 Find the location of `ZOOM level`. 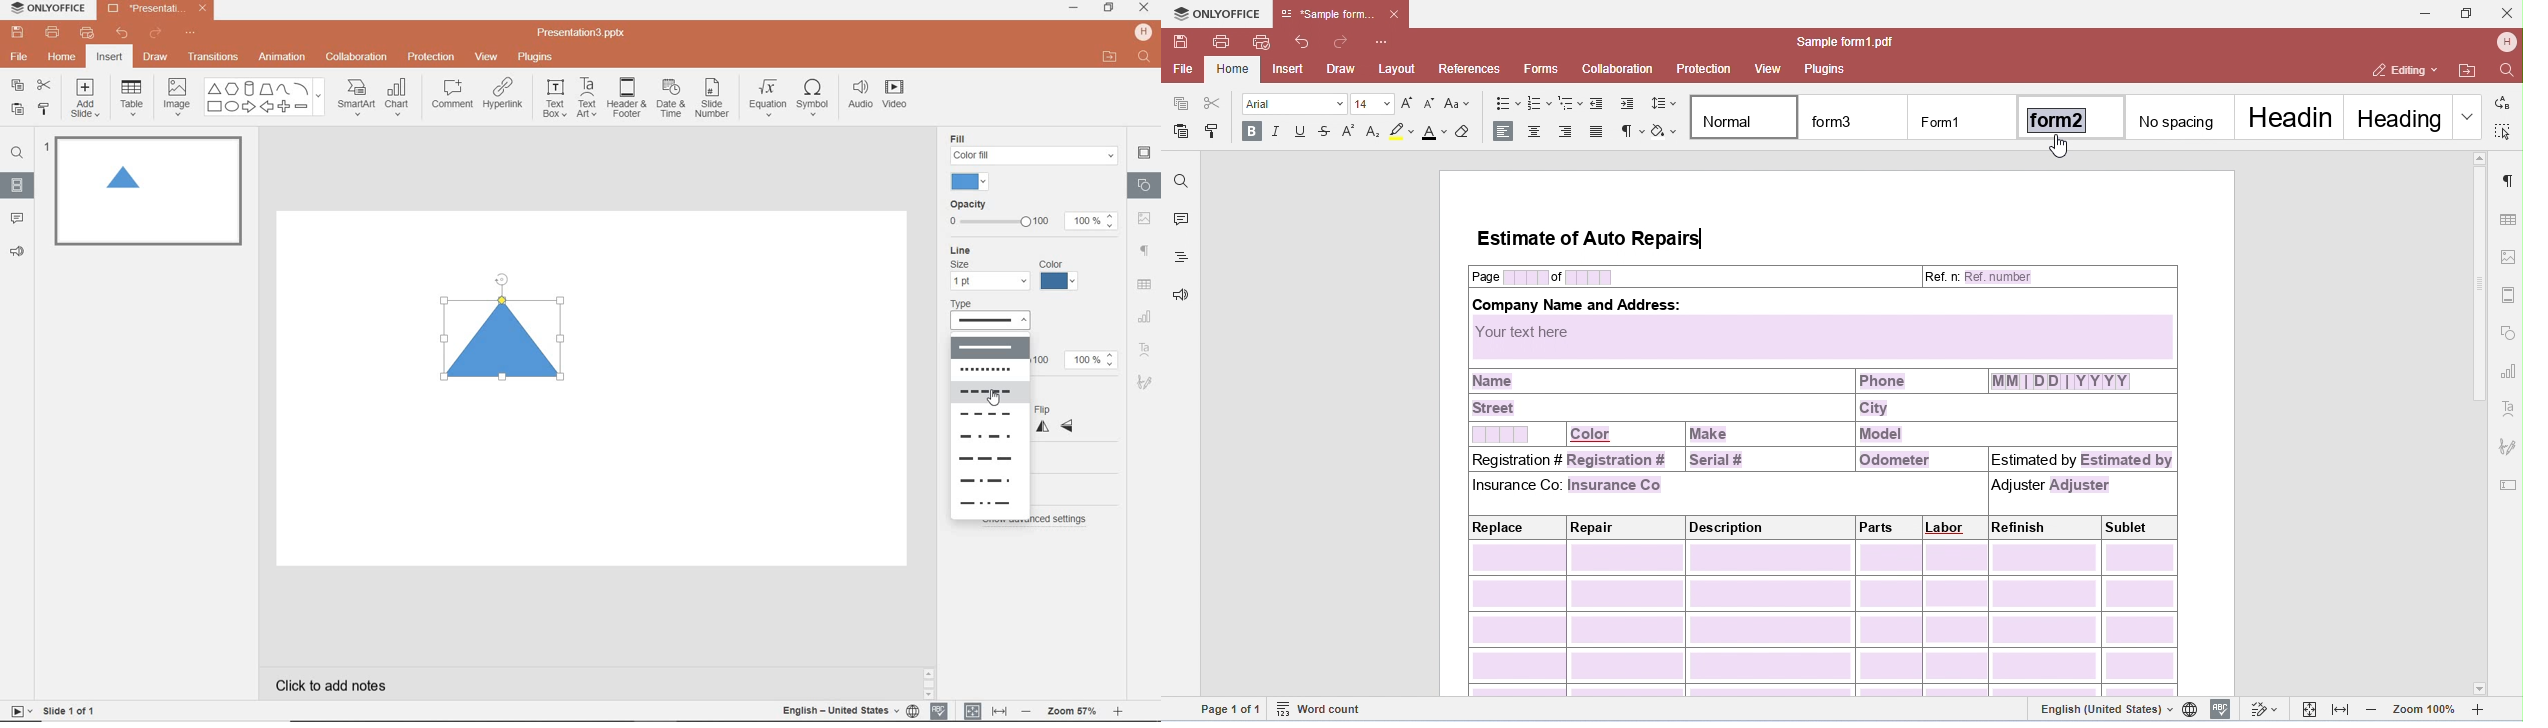

ZOOM level is located at coordinates (1073, 712).